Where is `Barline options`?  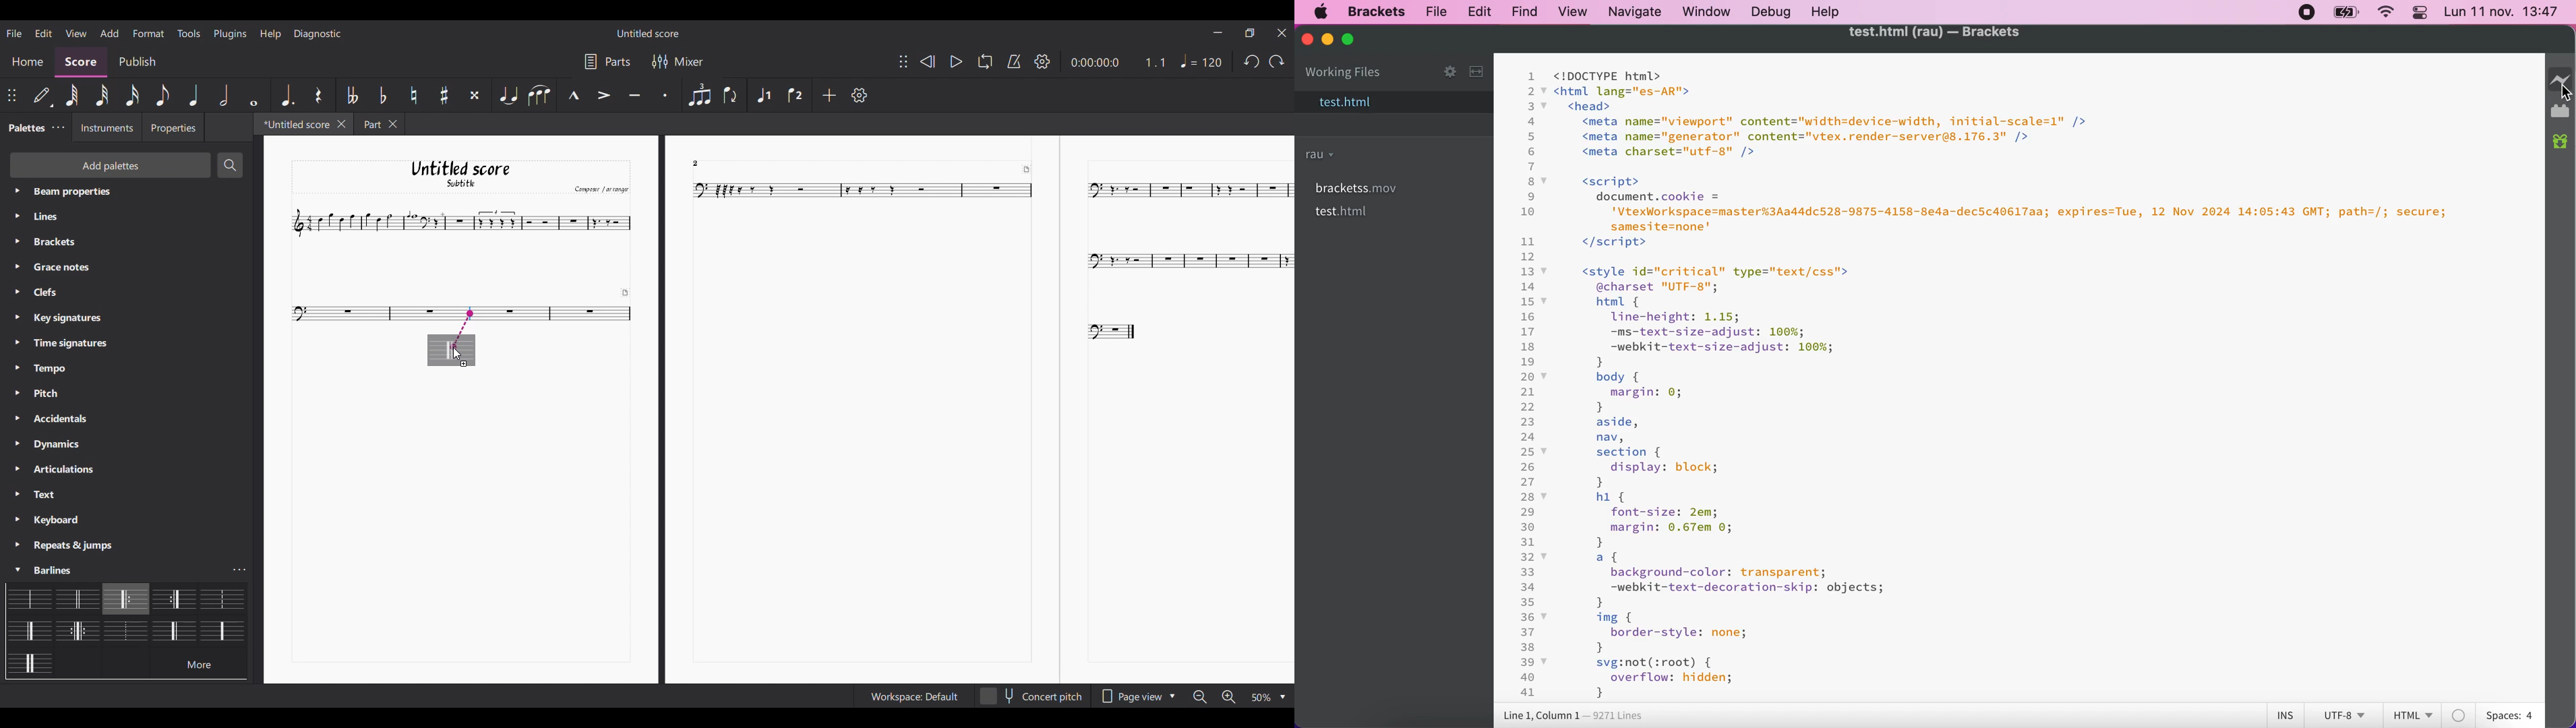 Barline options is located at coordinates (78, 599).